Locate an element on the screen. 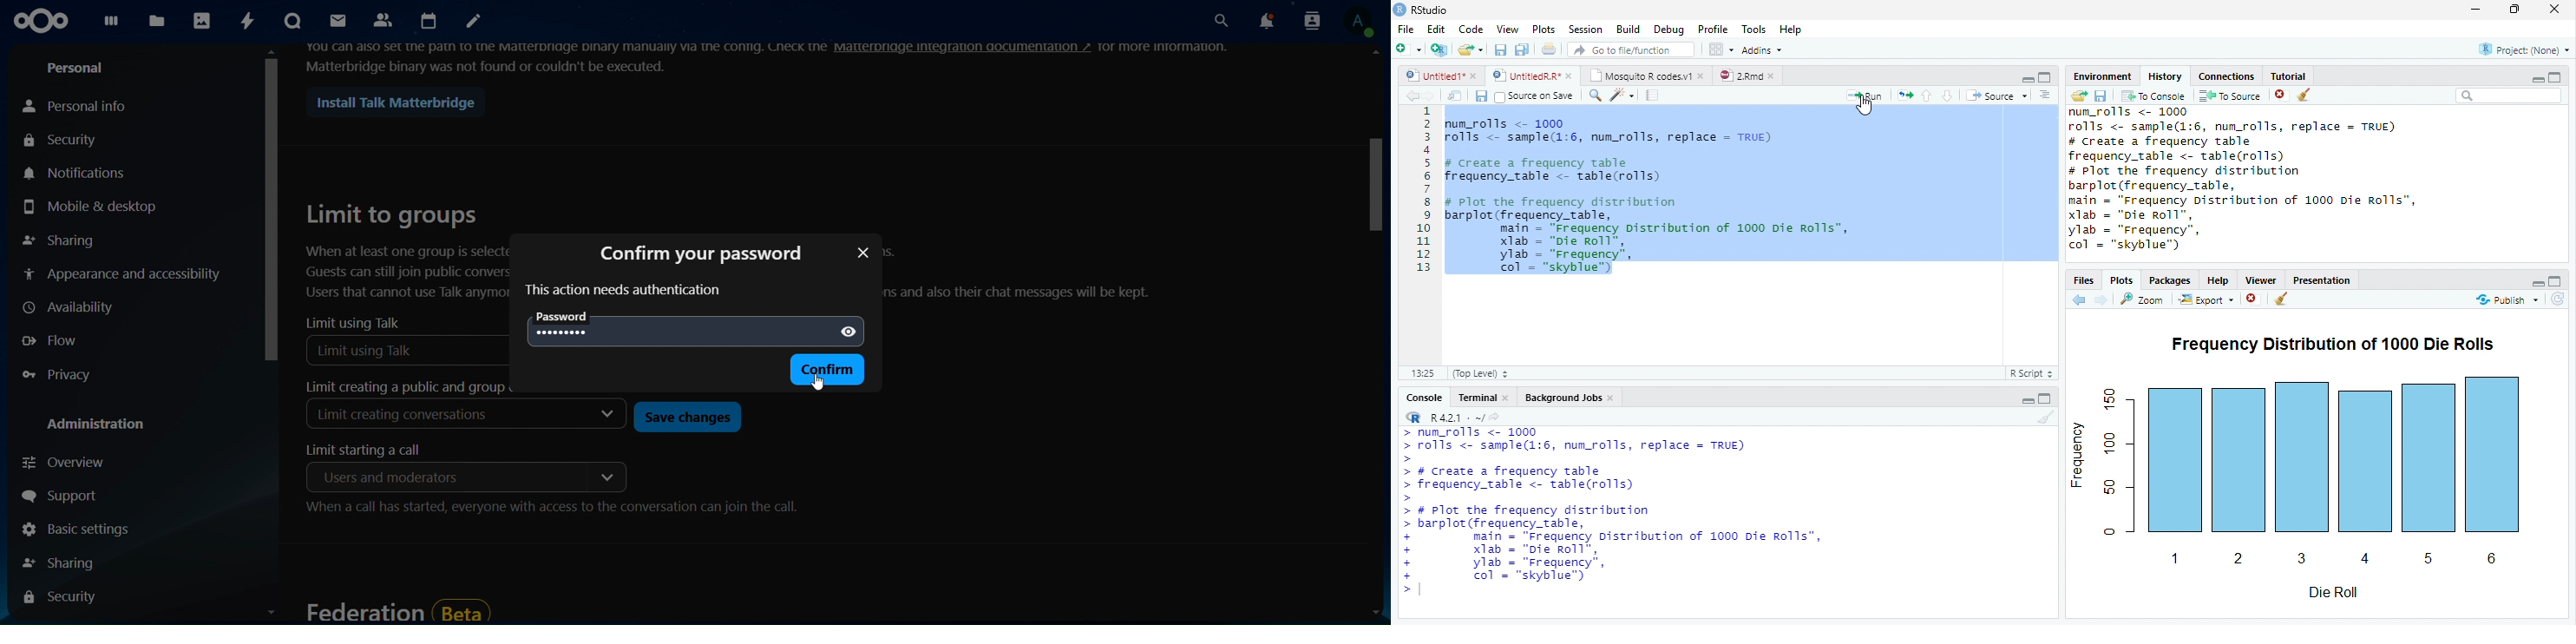 This screenshot has width=2576, height=644. RStudio is located at coordinates (1421, 10).